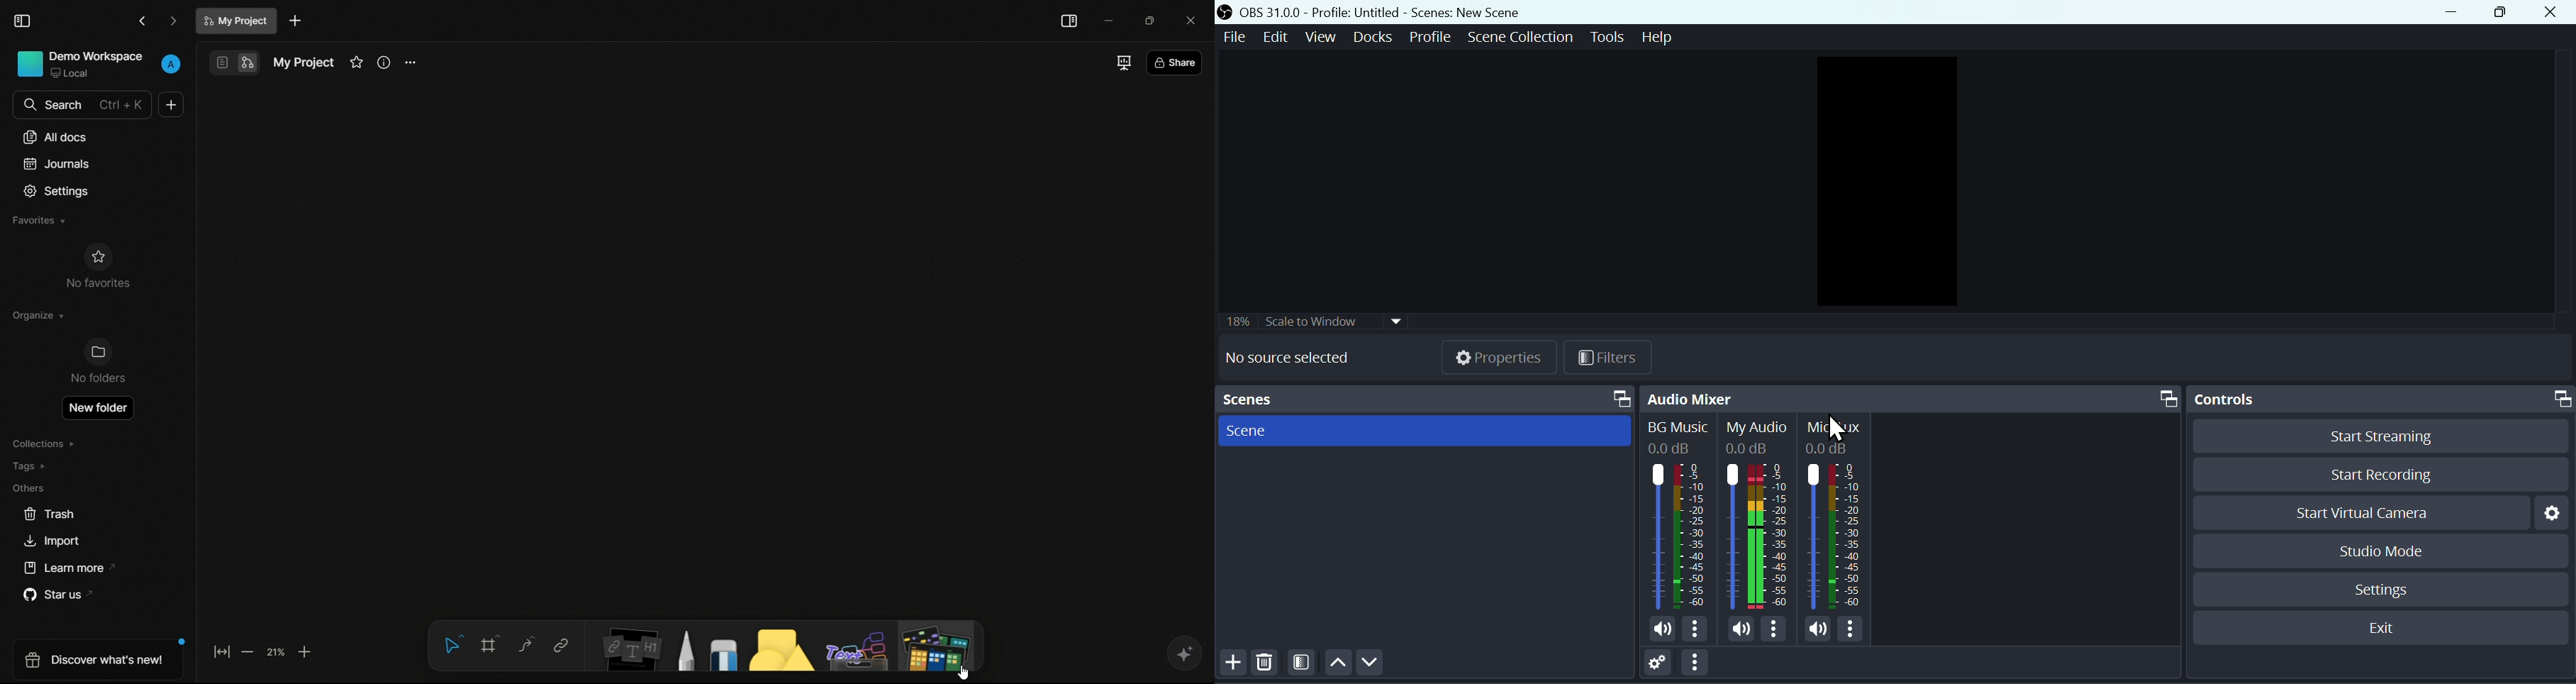 This screenshot has width=2576, height=700. Describe the element at coordinates (2381, 400) in the screenshot. I see `Controls` at that location.